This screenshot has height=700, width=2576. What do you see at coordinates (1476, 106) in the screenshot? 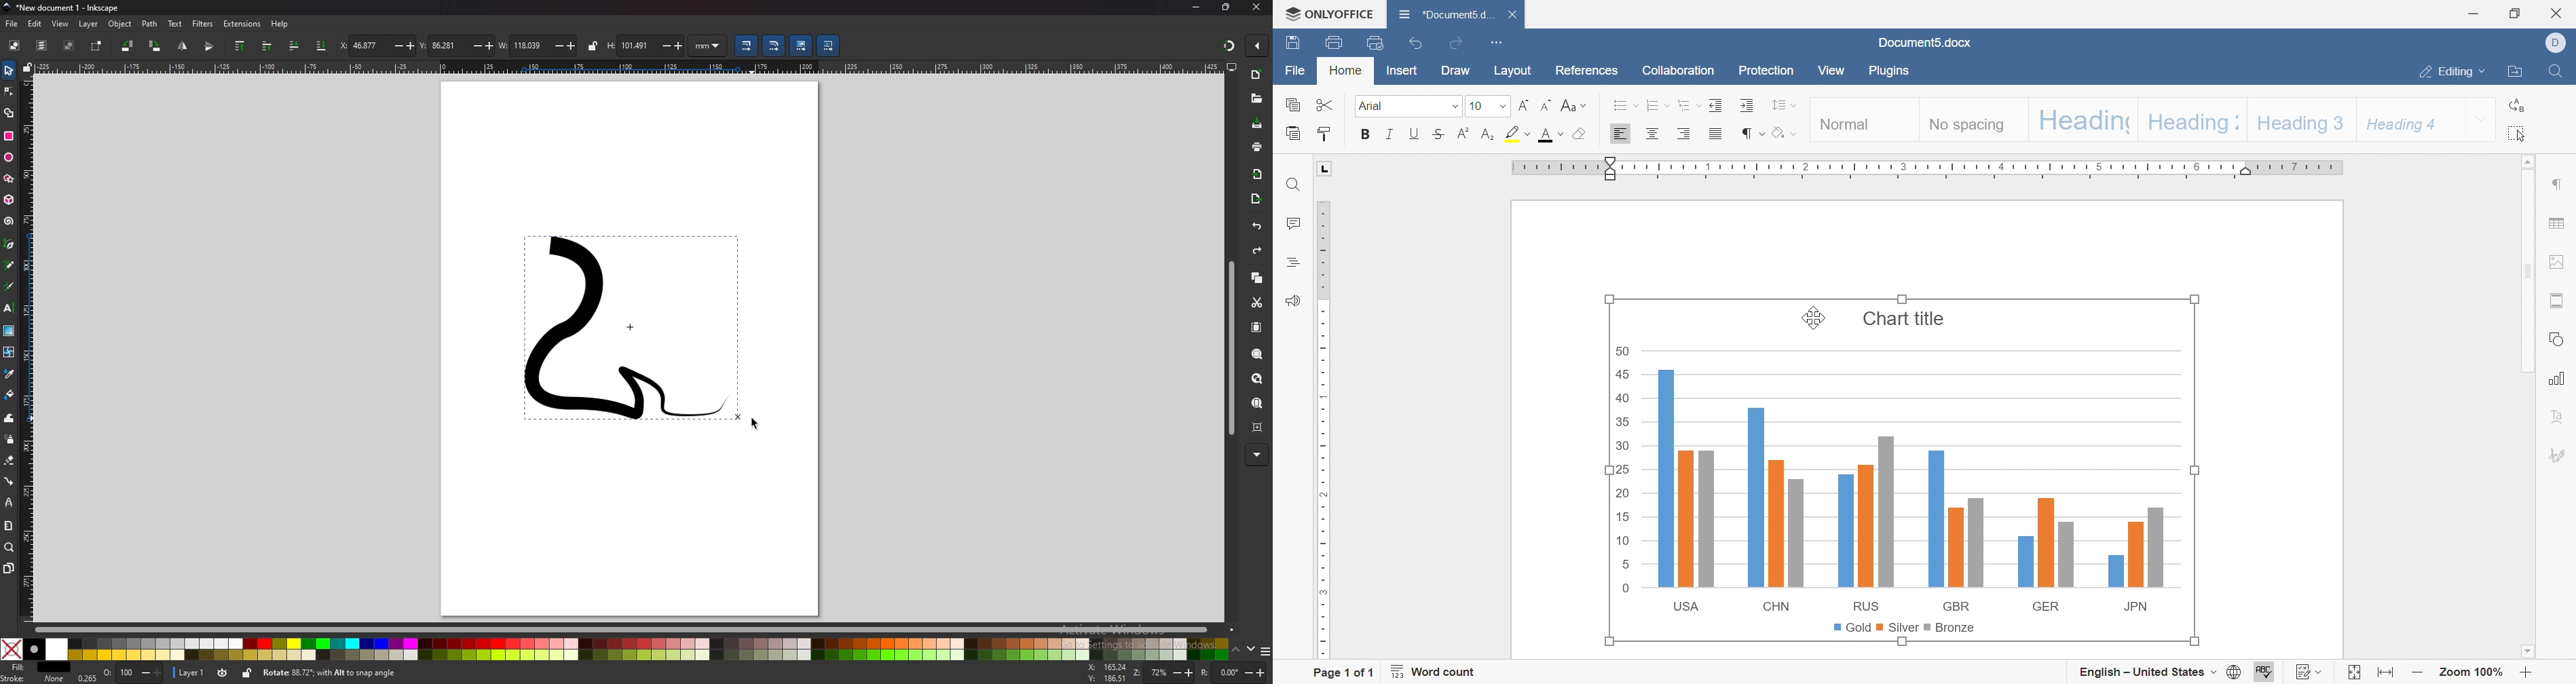
I see `10` at bounding box center [1476, 106].